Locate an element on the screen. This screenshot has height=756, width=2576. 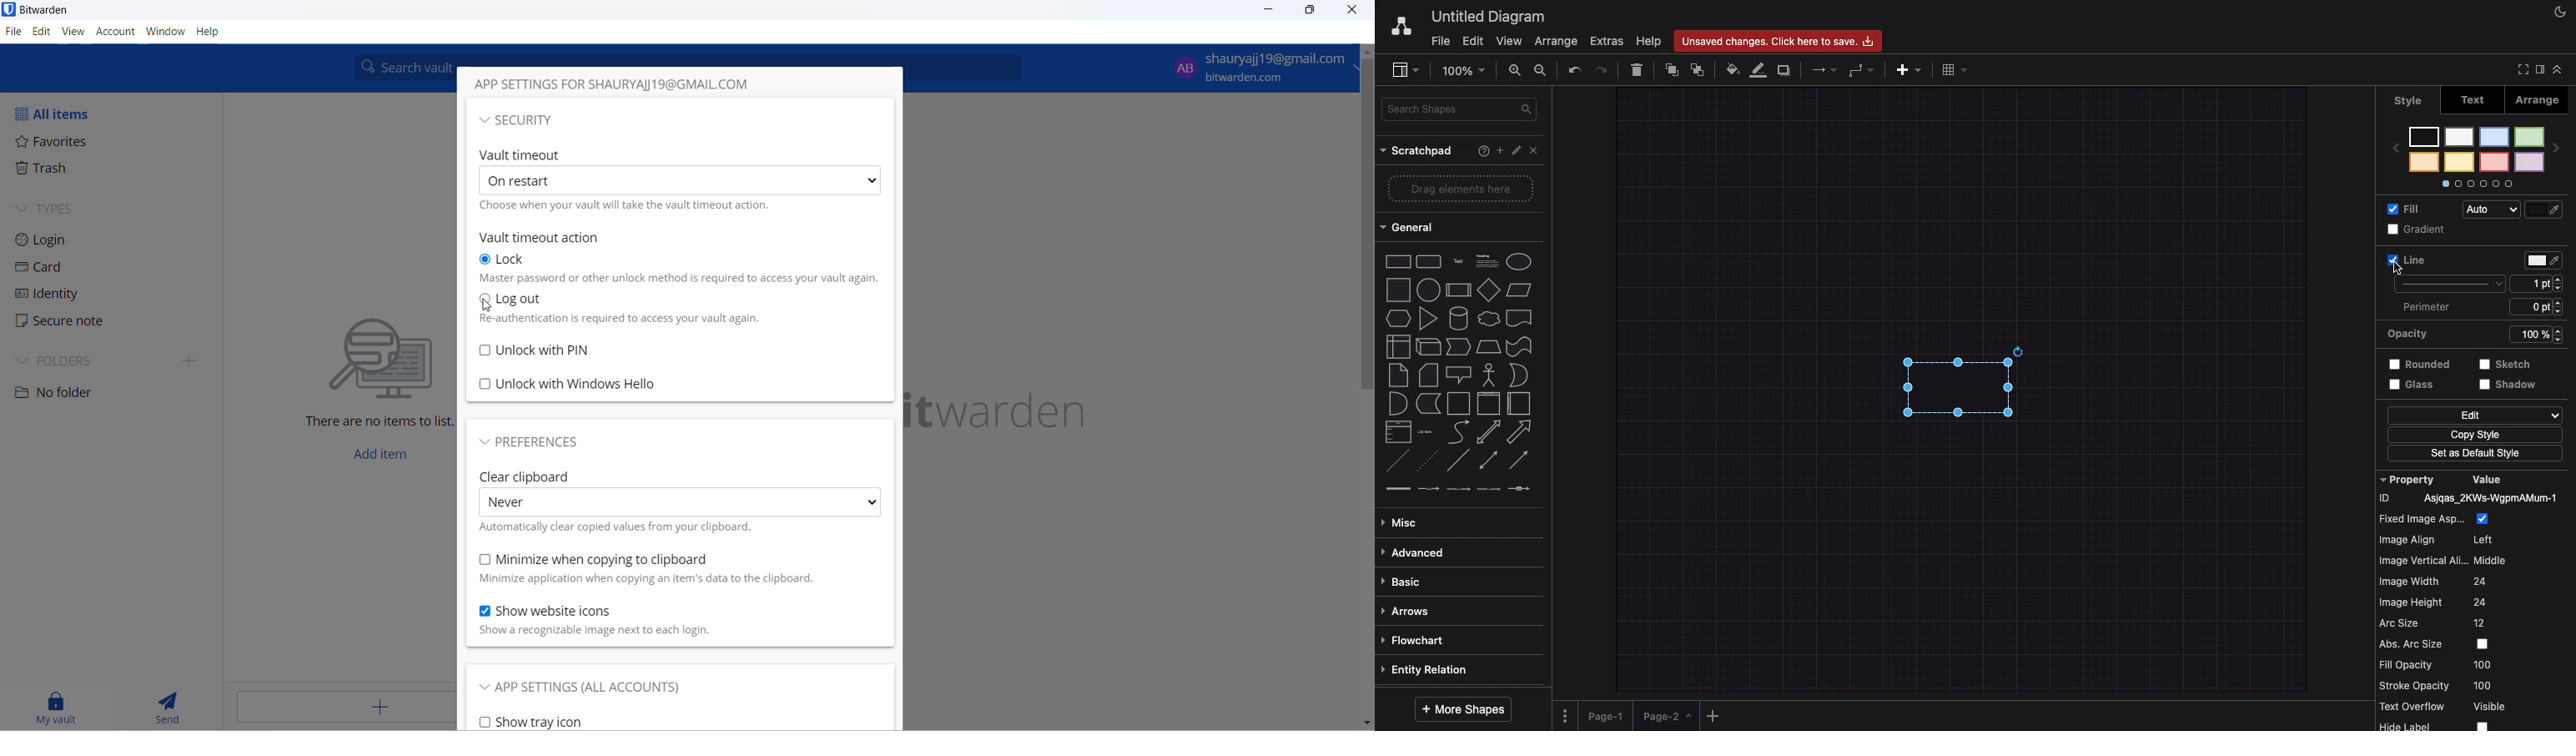
actor is located at coordinates (1489, 374).